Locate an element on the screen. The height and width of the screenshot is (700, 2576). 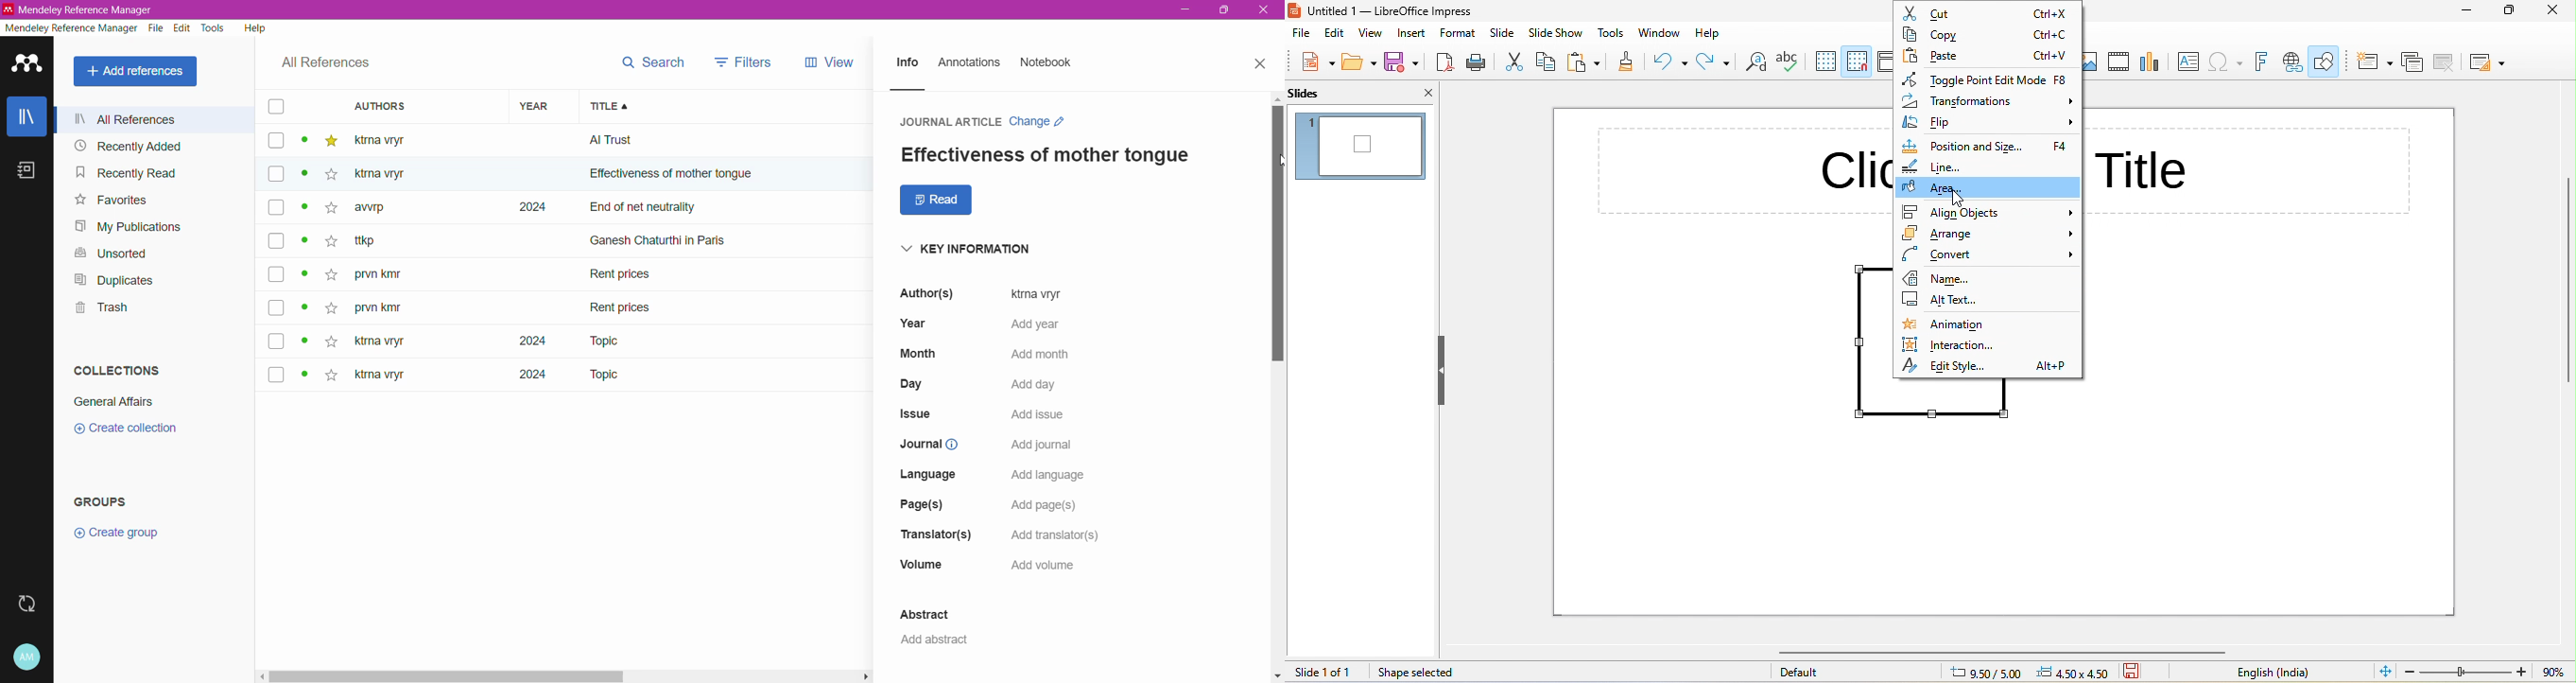
ktna vryt  is located at coordinates (377, 342).